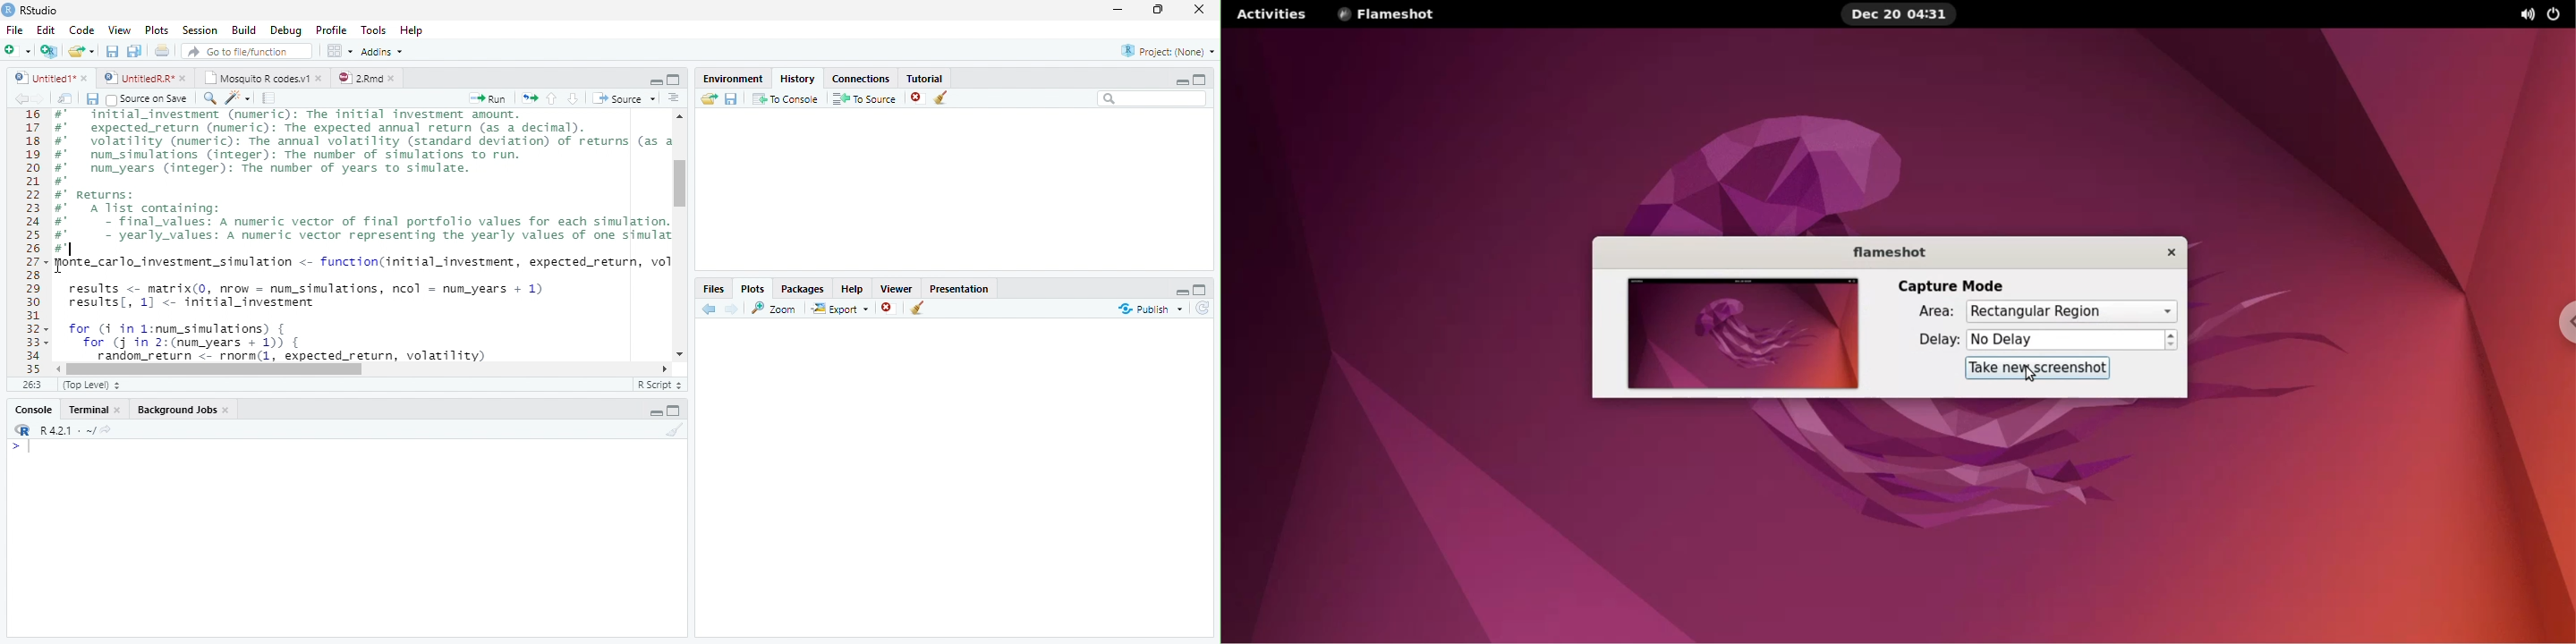 The height and width of the screenshot is (644, 2576). I want to click on Clear, so click(672, 430).